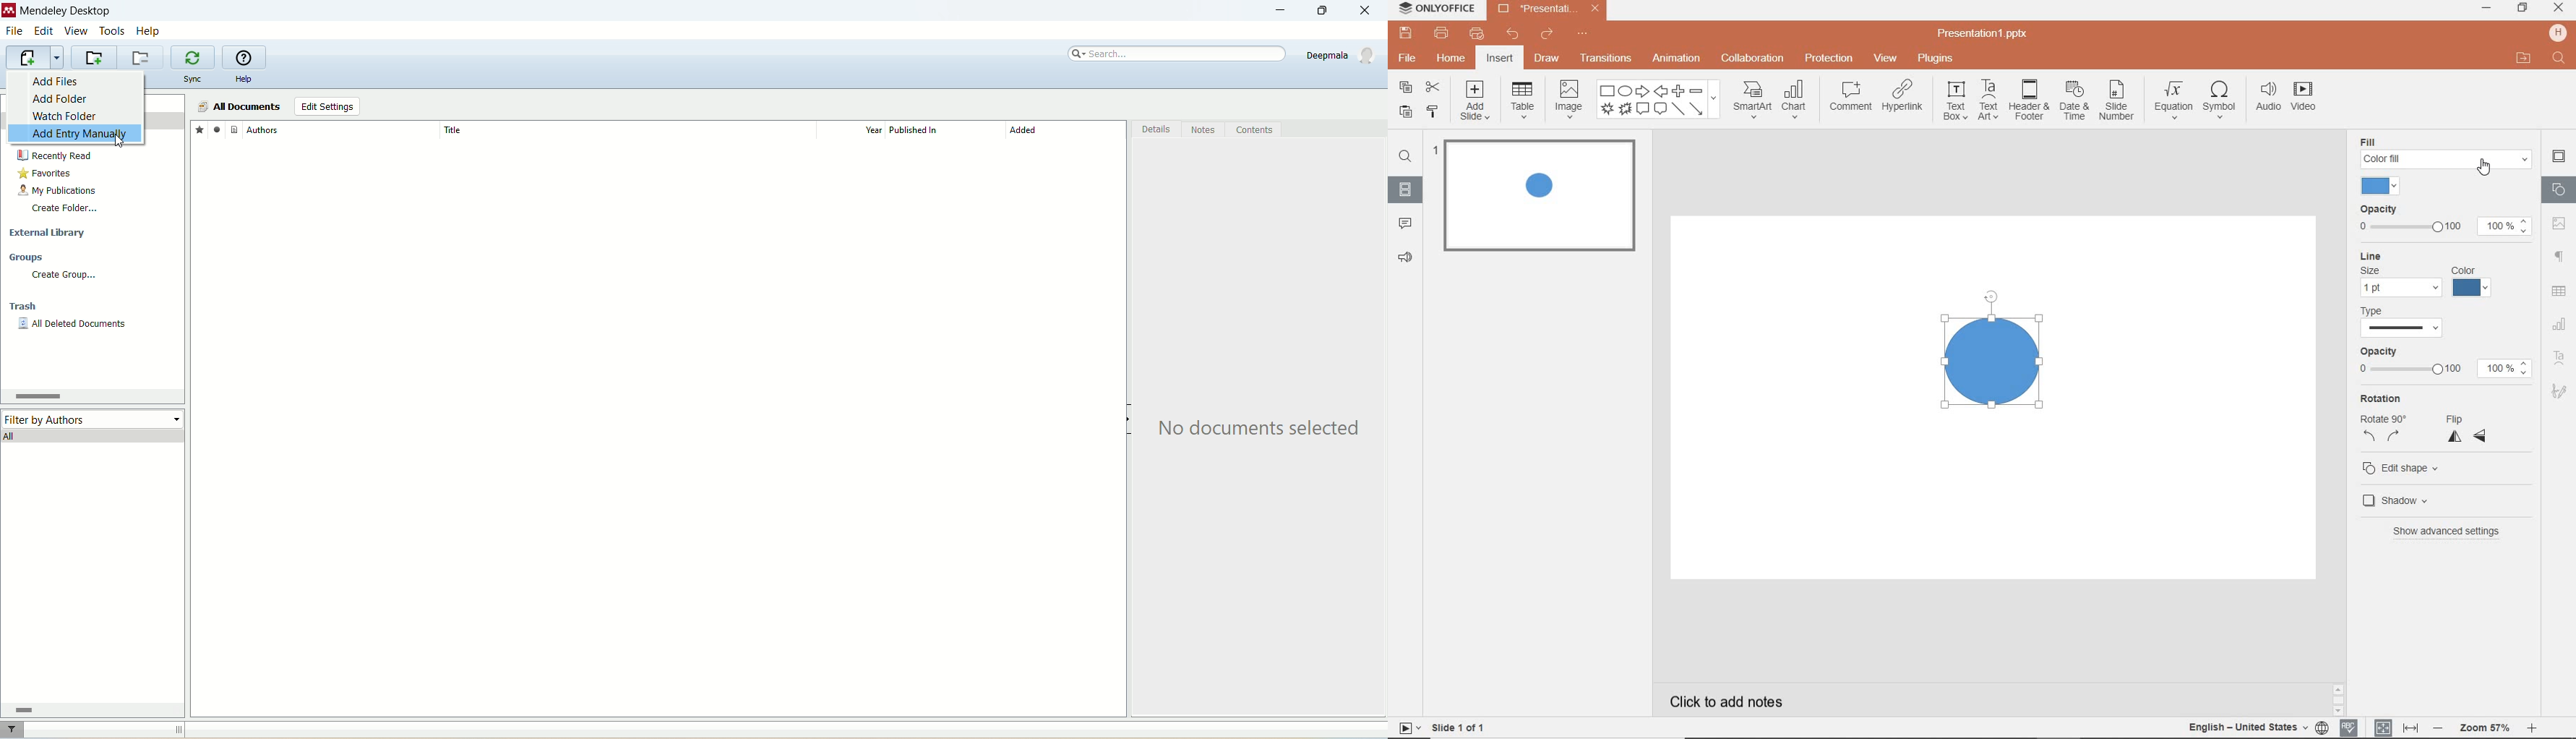 This screenshot has width=2576, height=756. What do you see at coordinates (2075, 101) in the screenshot?
I see `date & time` at bounding box center [2075, 101].